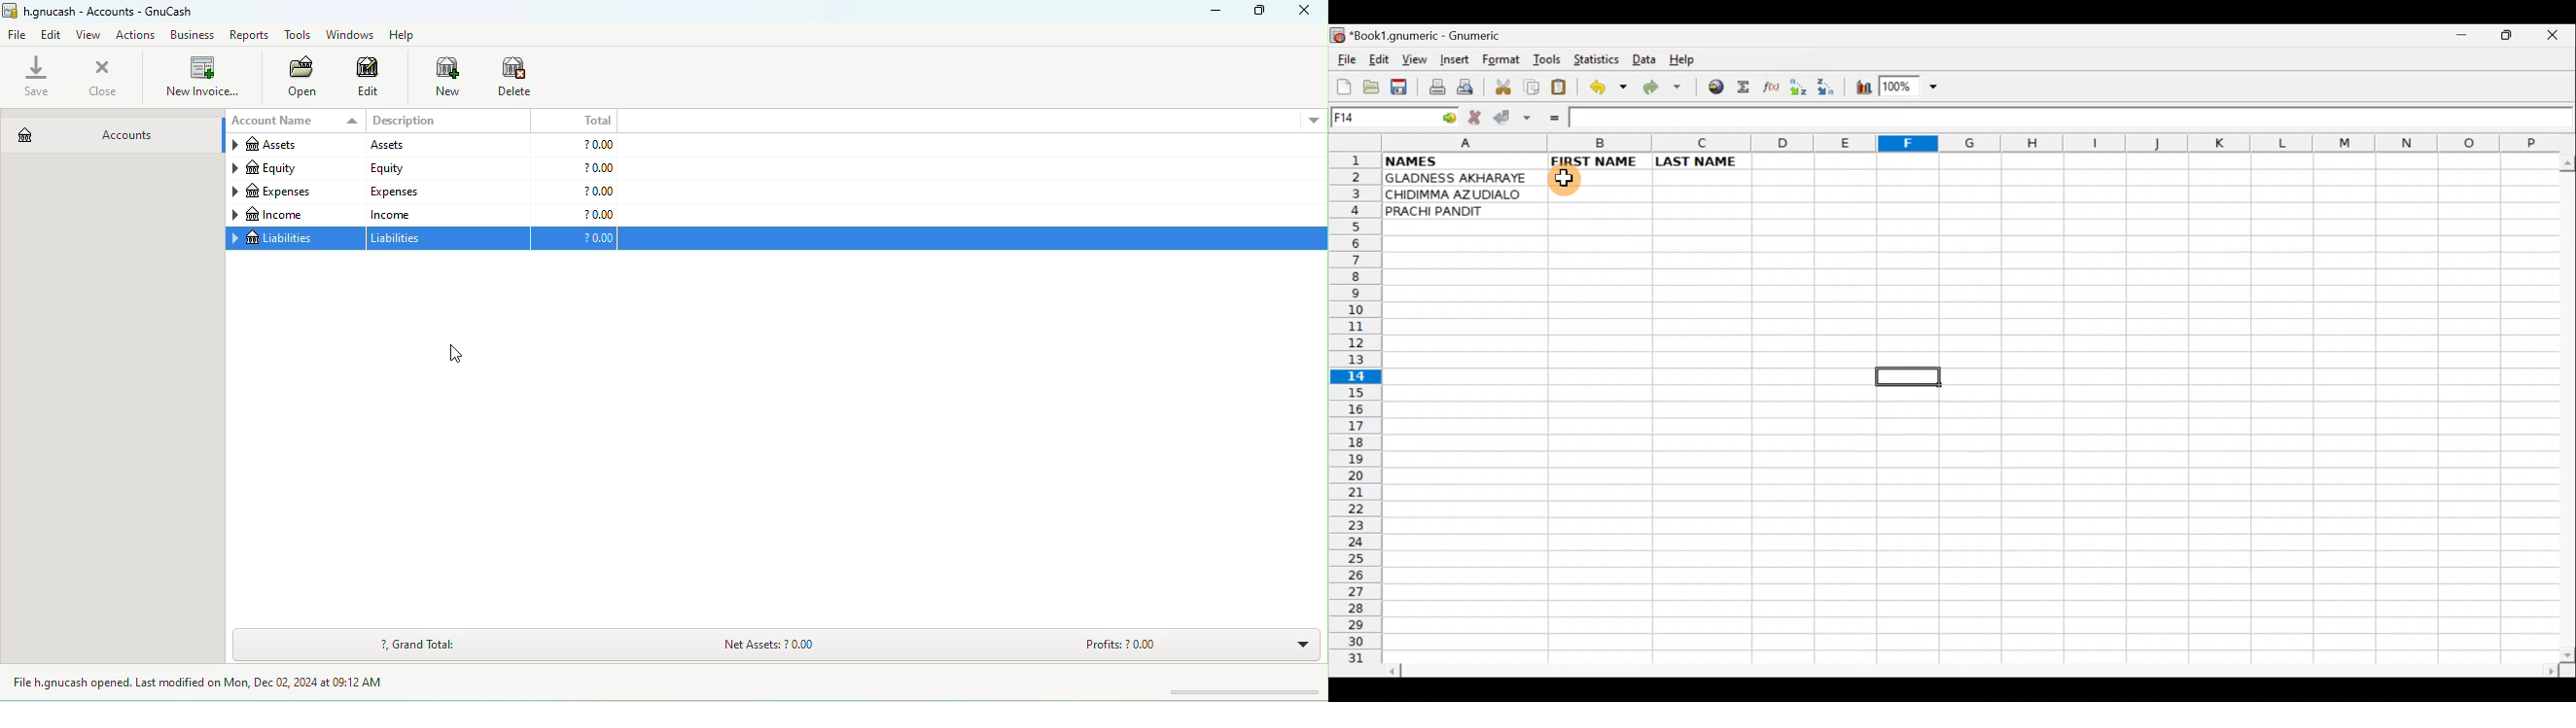 The width and height of the screenshot is (2576, 728). Describe the element at coordinates (1337, 36) in the screenshot. I see `Gnumeric logo` at that location.